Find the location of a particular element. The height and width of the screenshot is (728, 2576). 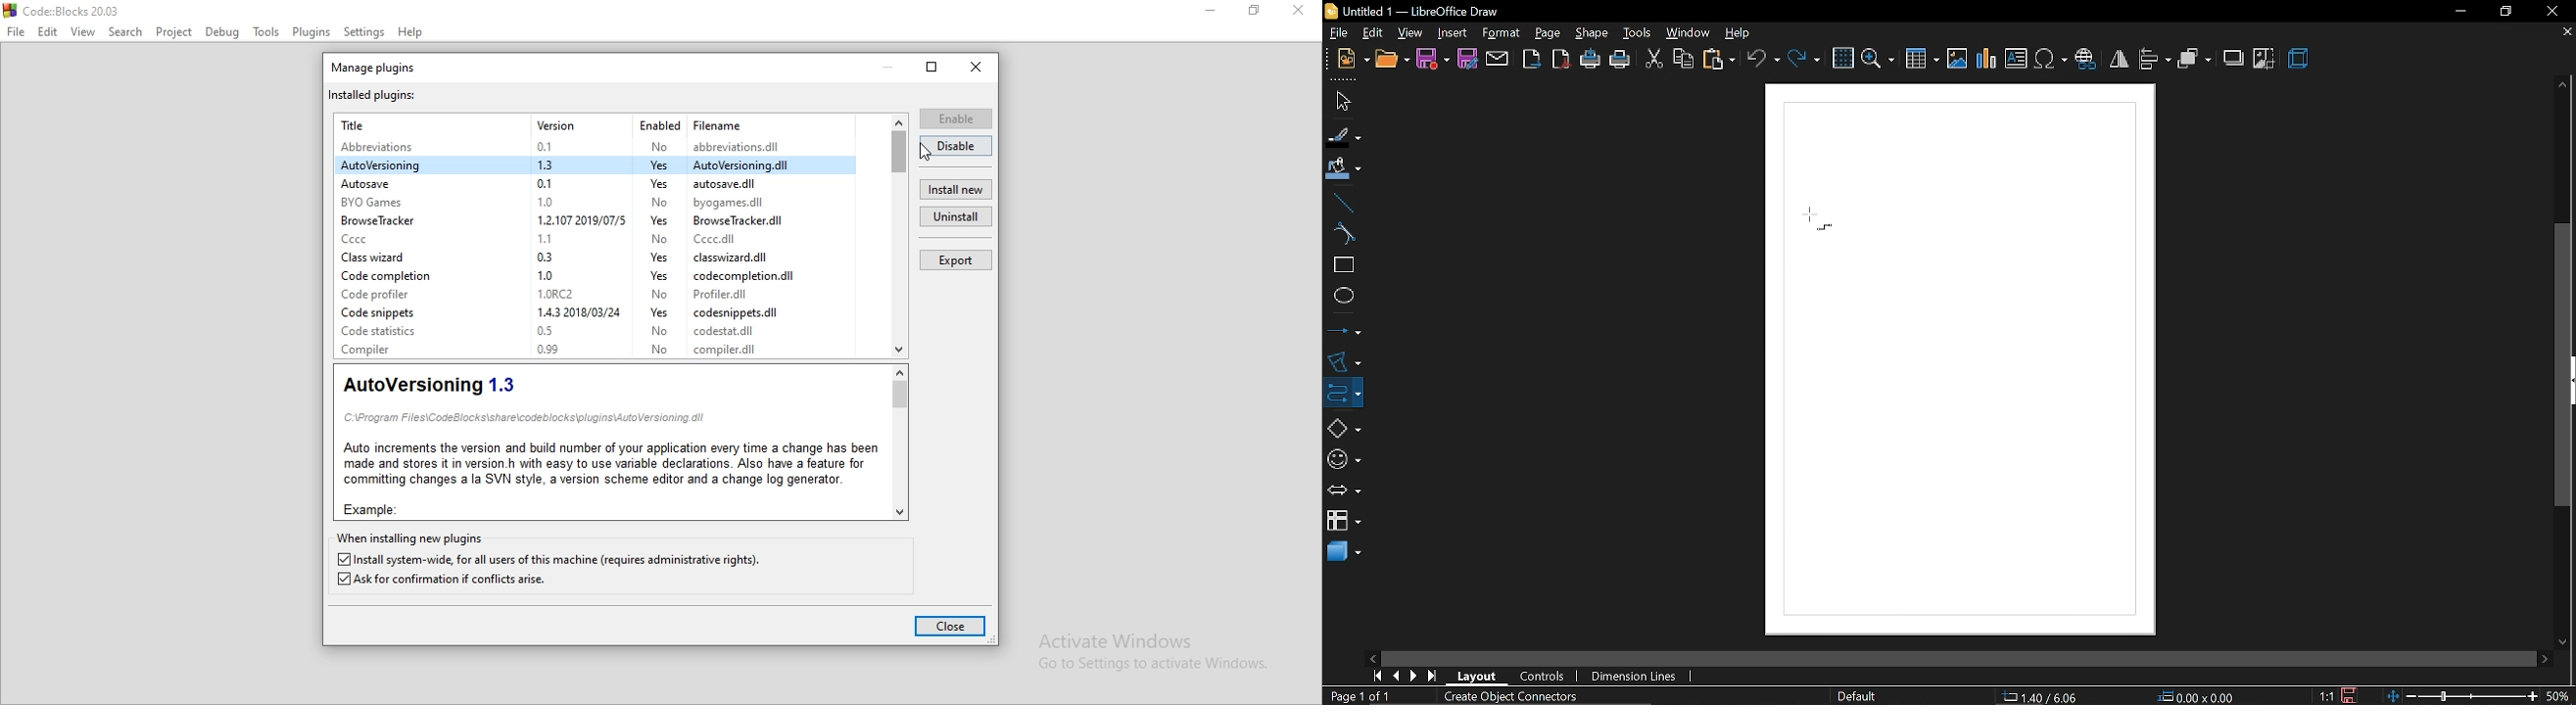

0.3 is located at coordinates (551, 255).